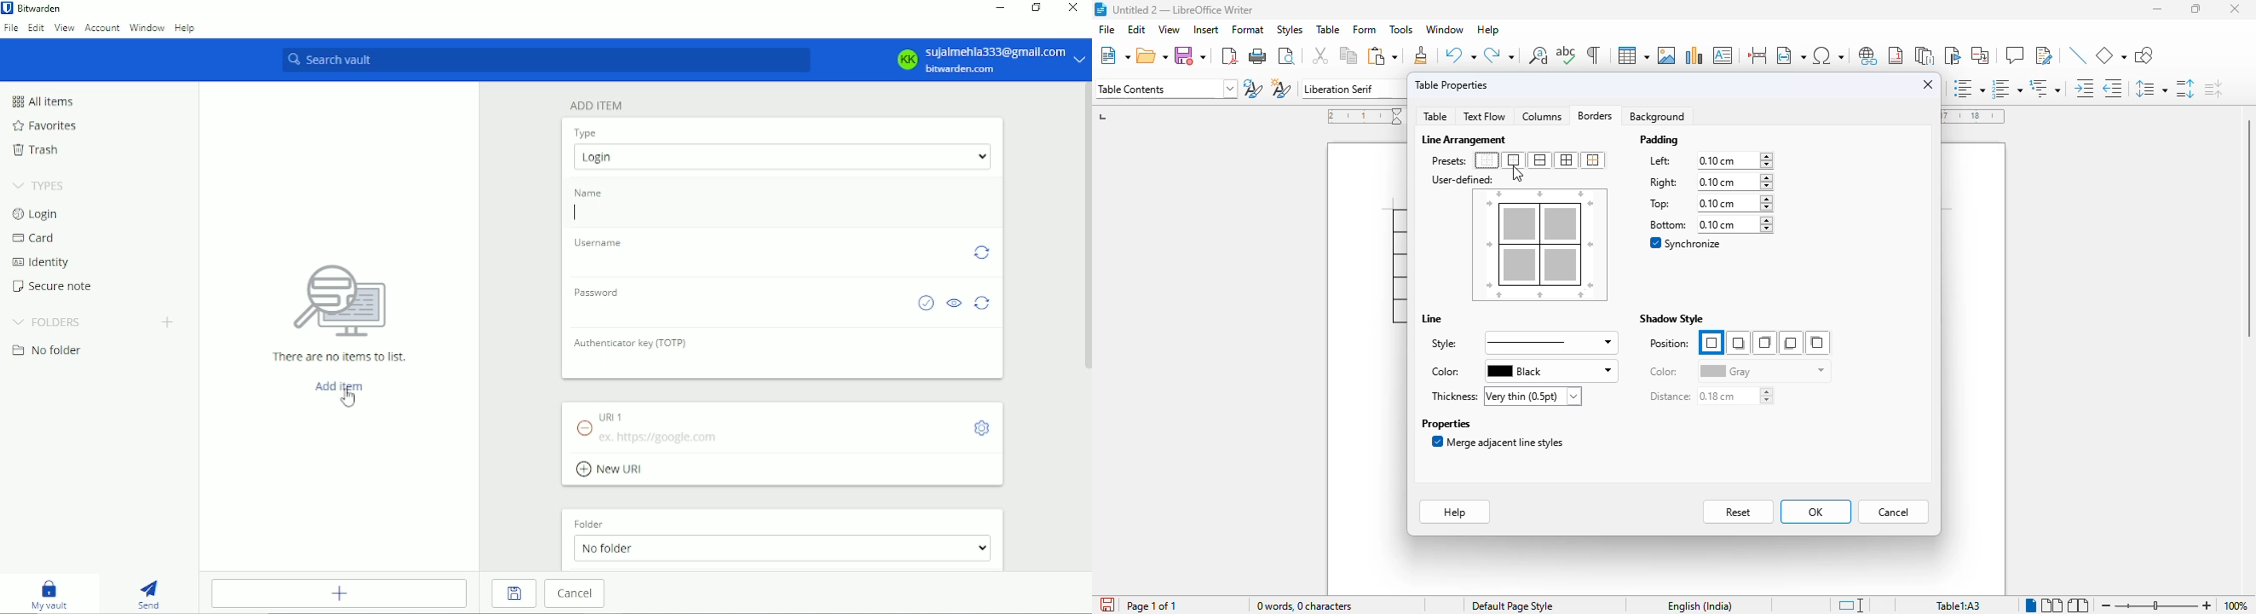  I want to click on borders, so click(1594, 115).